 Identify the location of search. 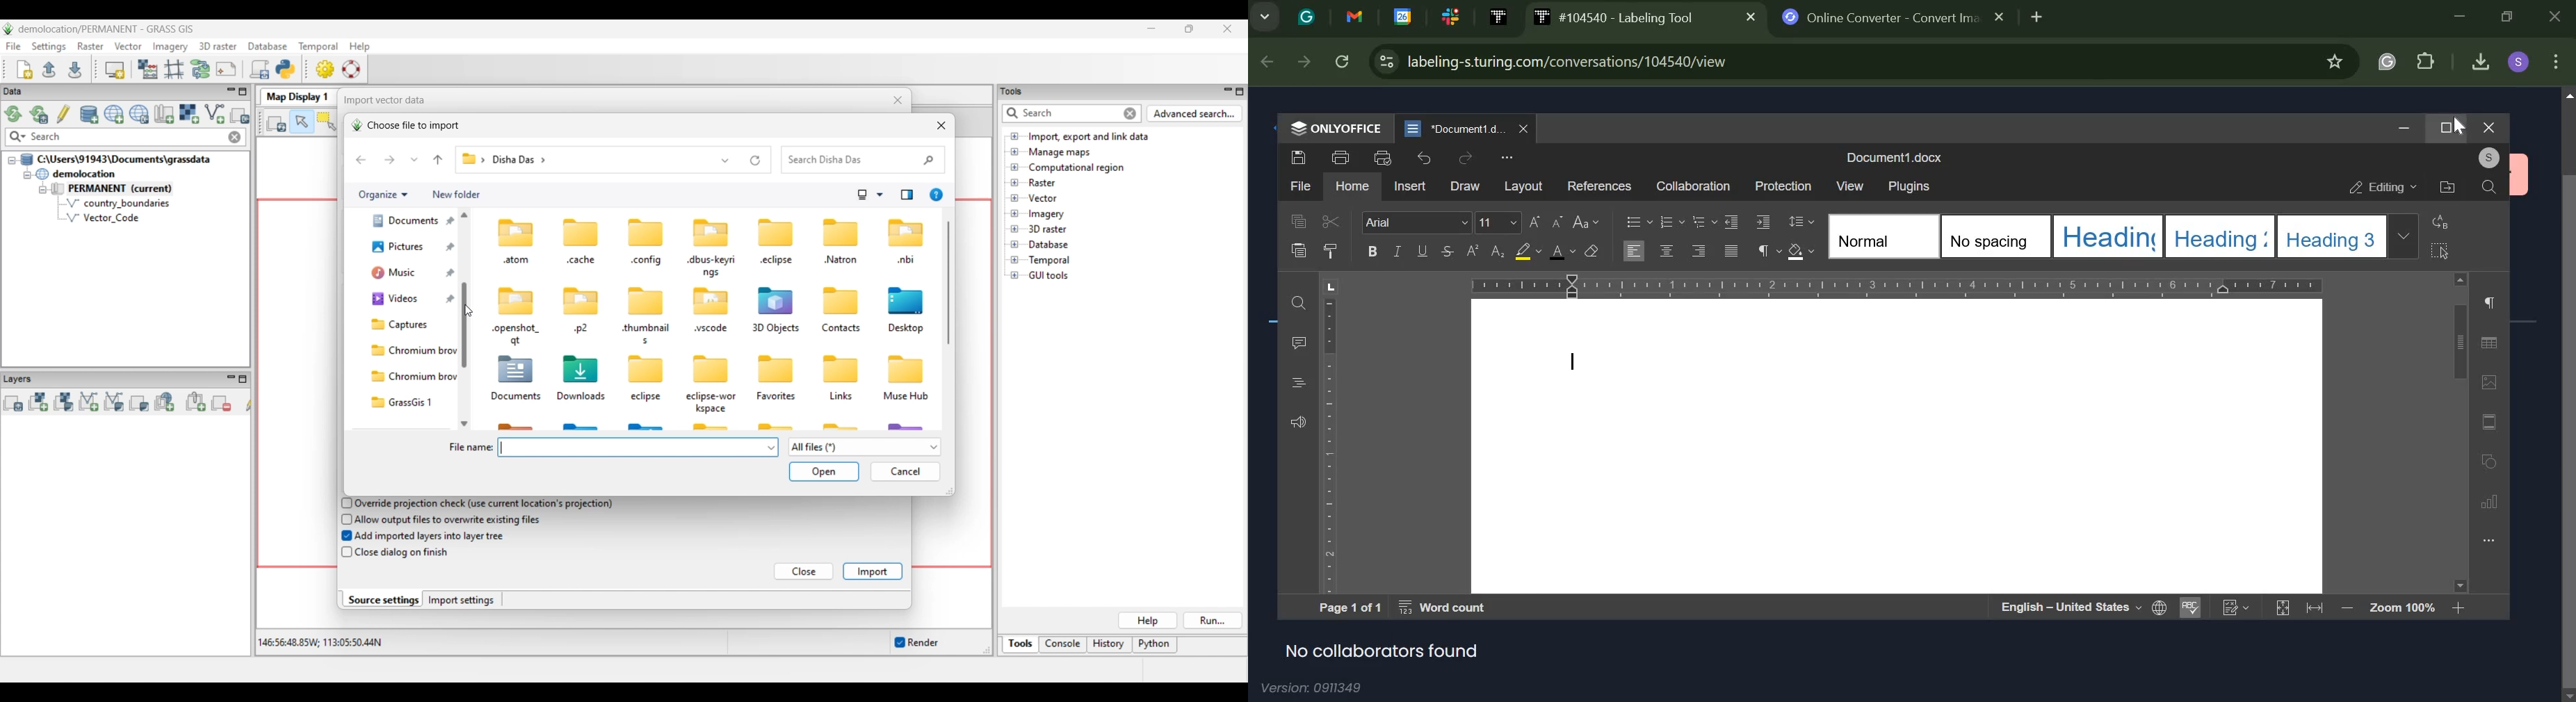
(1299, 303).